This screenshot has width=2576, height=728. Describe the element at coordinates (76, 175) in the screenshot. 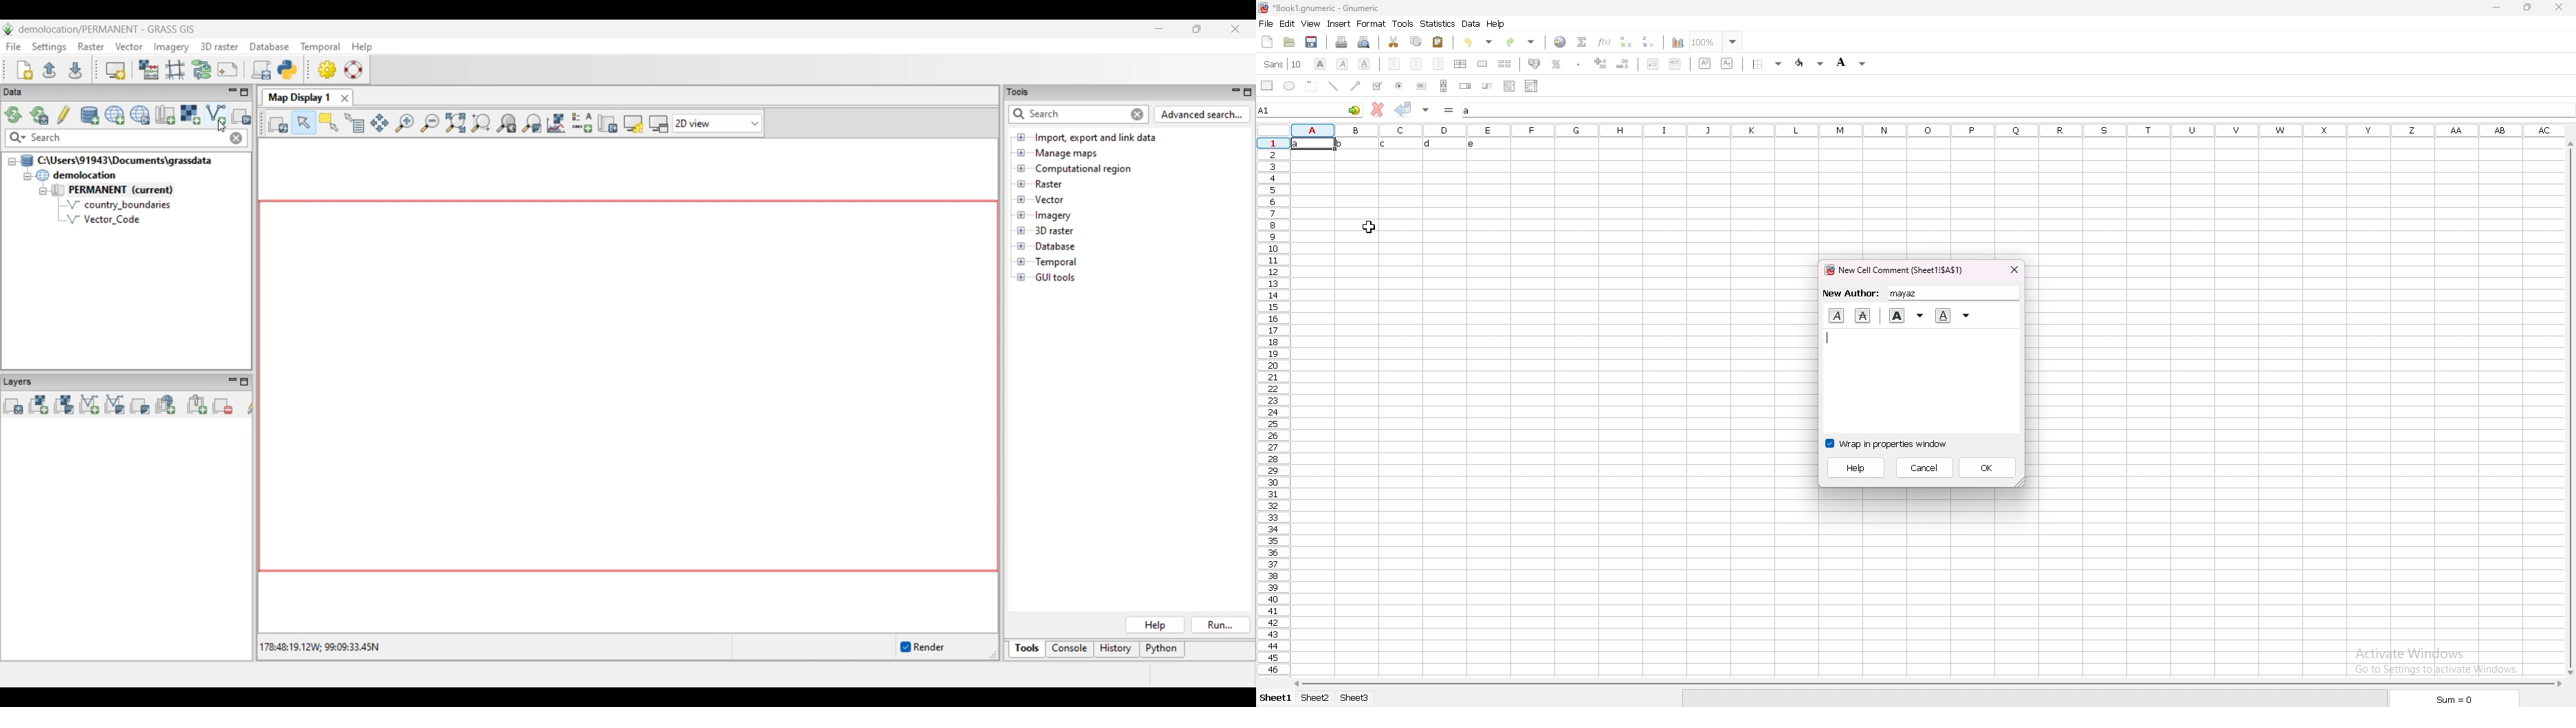

I see `Double click to collapse demolocation` at that location.